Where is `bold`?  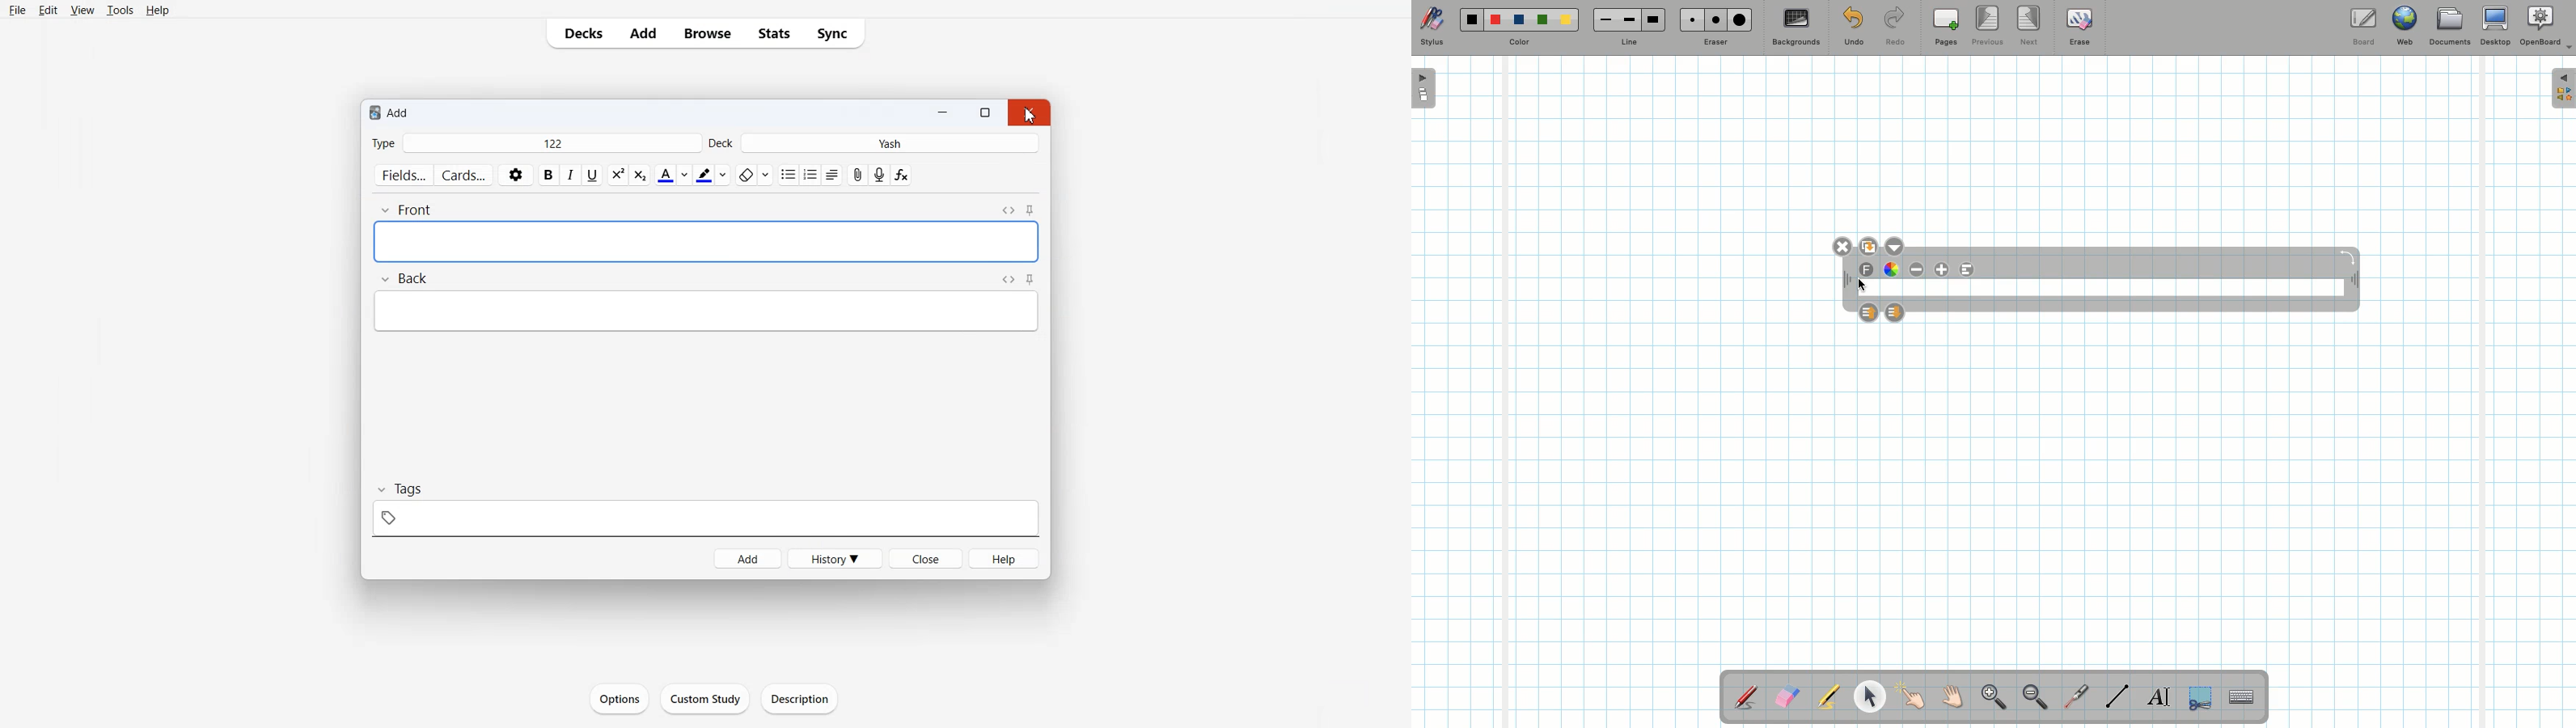
bold is located at coordinates (549, 176).